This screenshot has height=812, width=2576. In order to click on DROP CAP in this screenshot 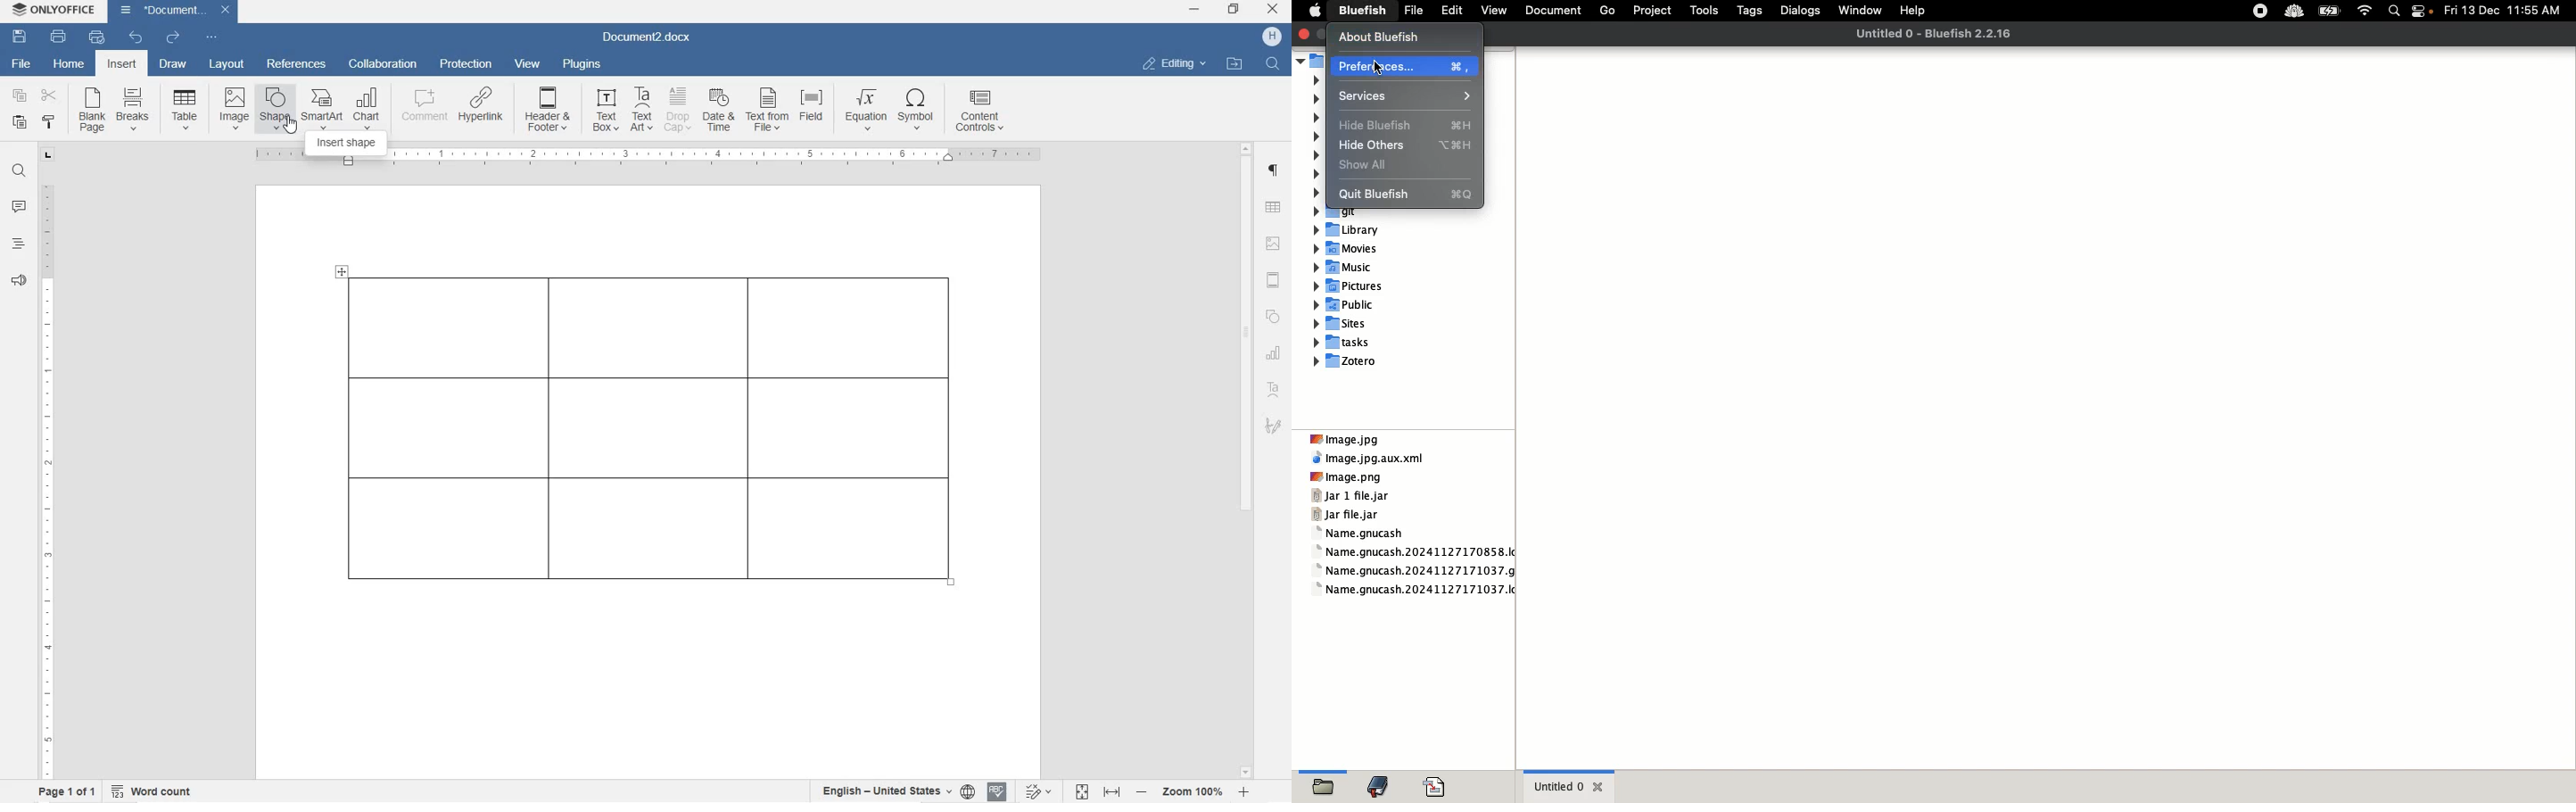, I will do `click(679, 112)`.